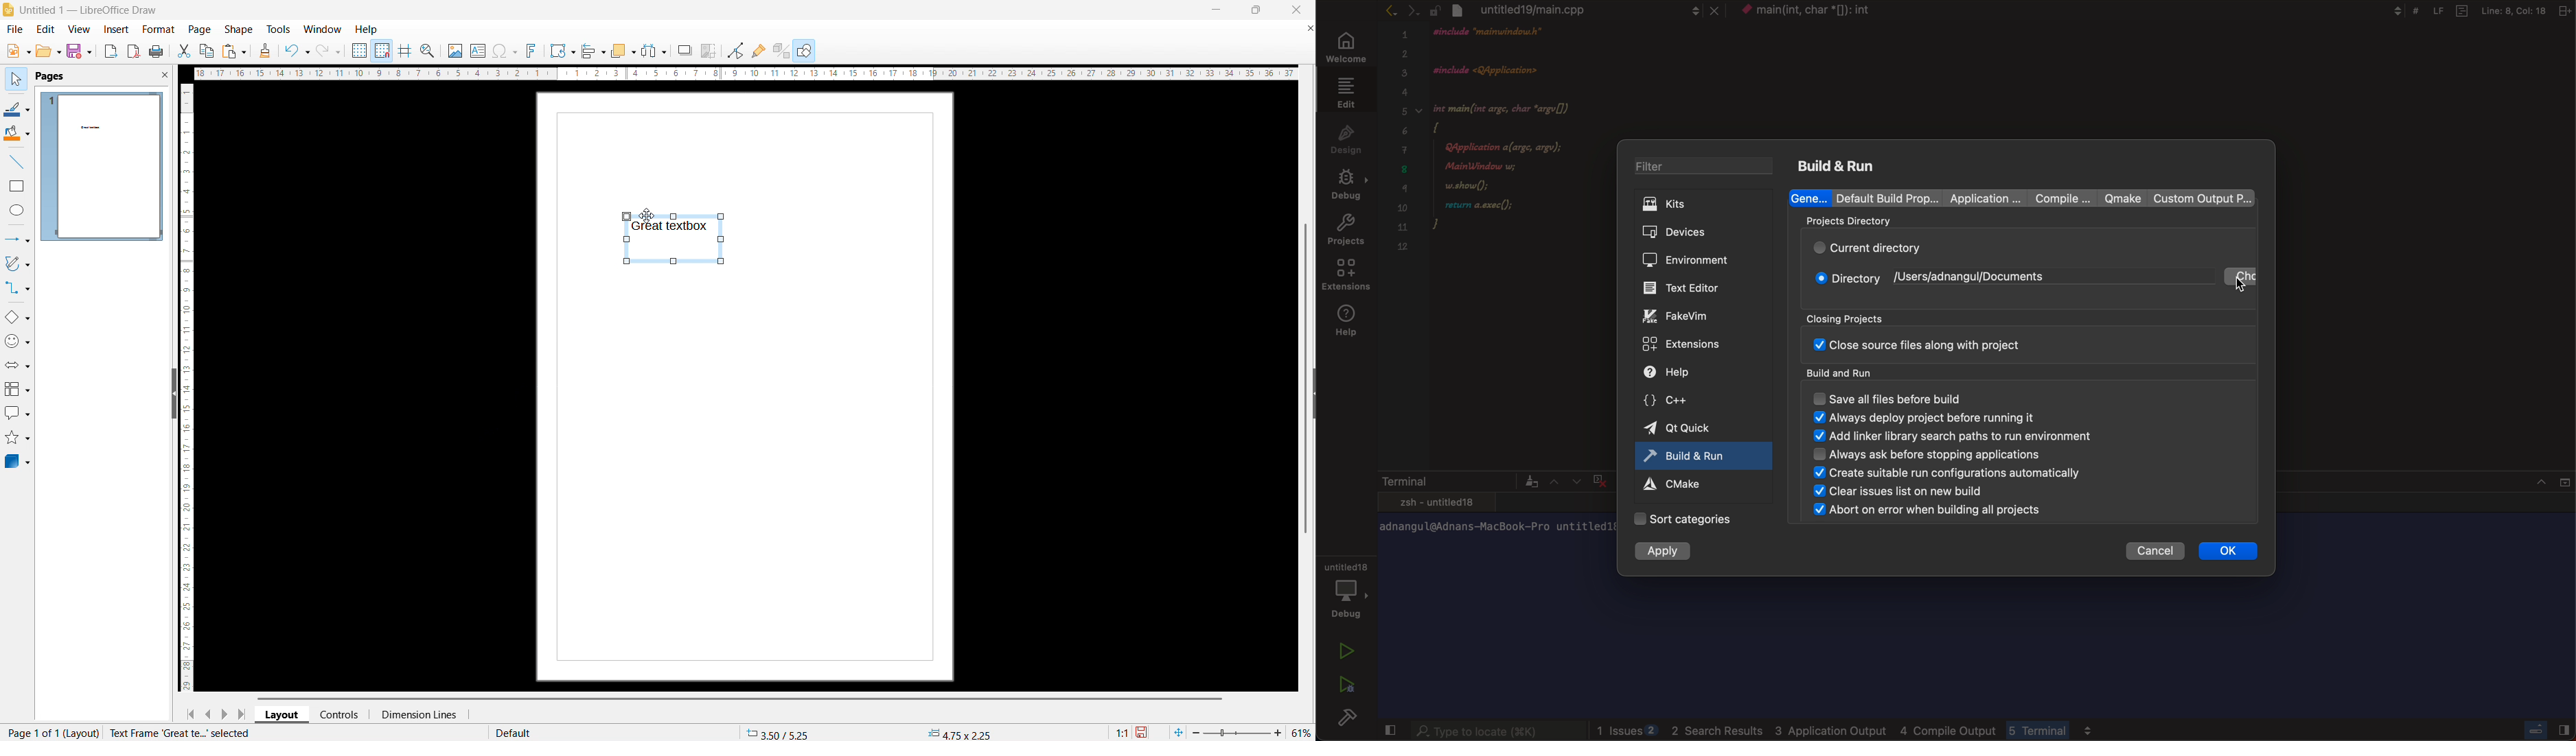 This screenshot has height=756, width=2576. I want to click on debug, so click(1348, 183).